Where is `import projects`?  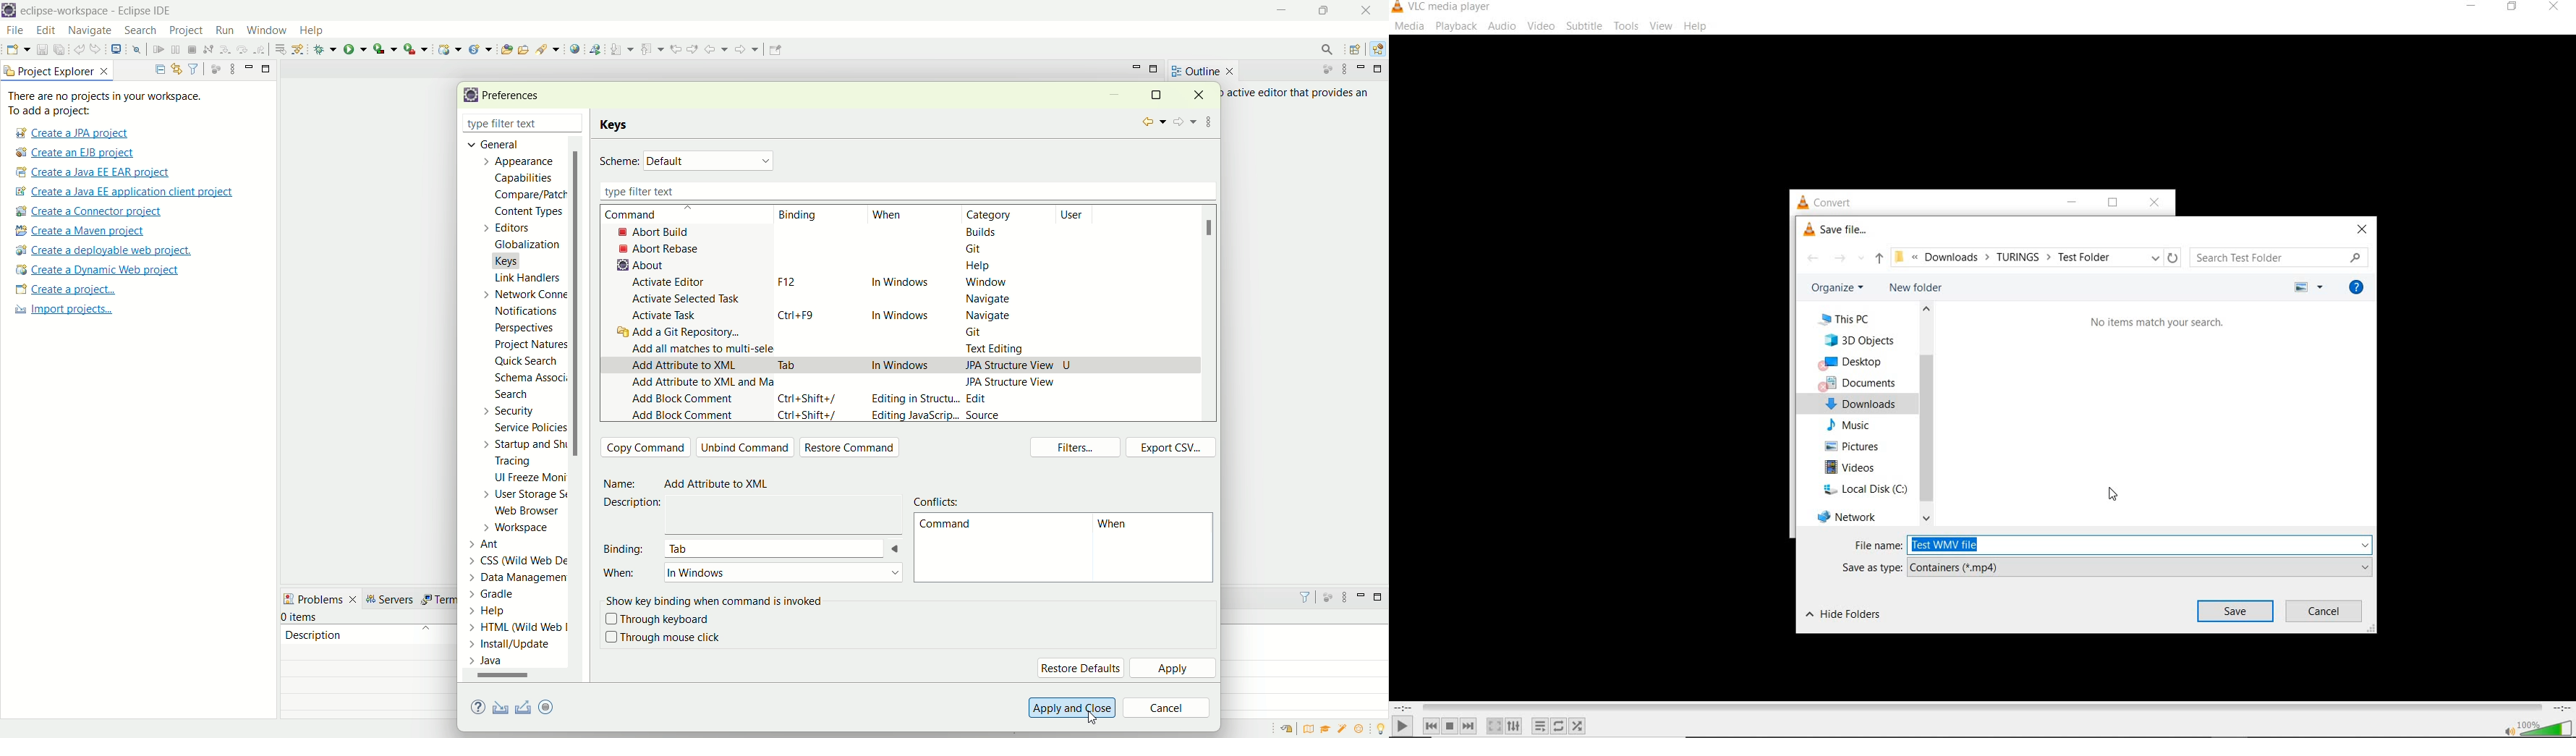
import projects is located at coordinates (61, 310).